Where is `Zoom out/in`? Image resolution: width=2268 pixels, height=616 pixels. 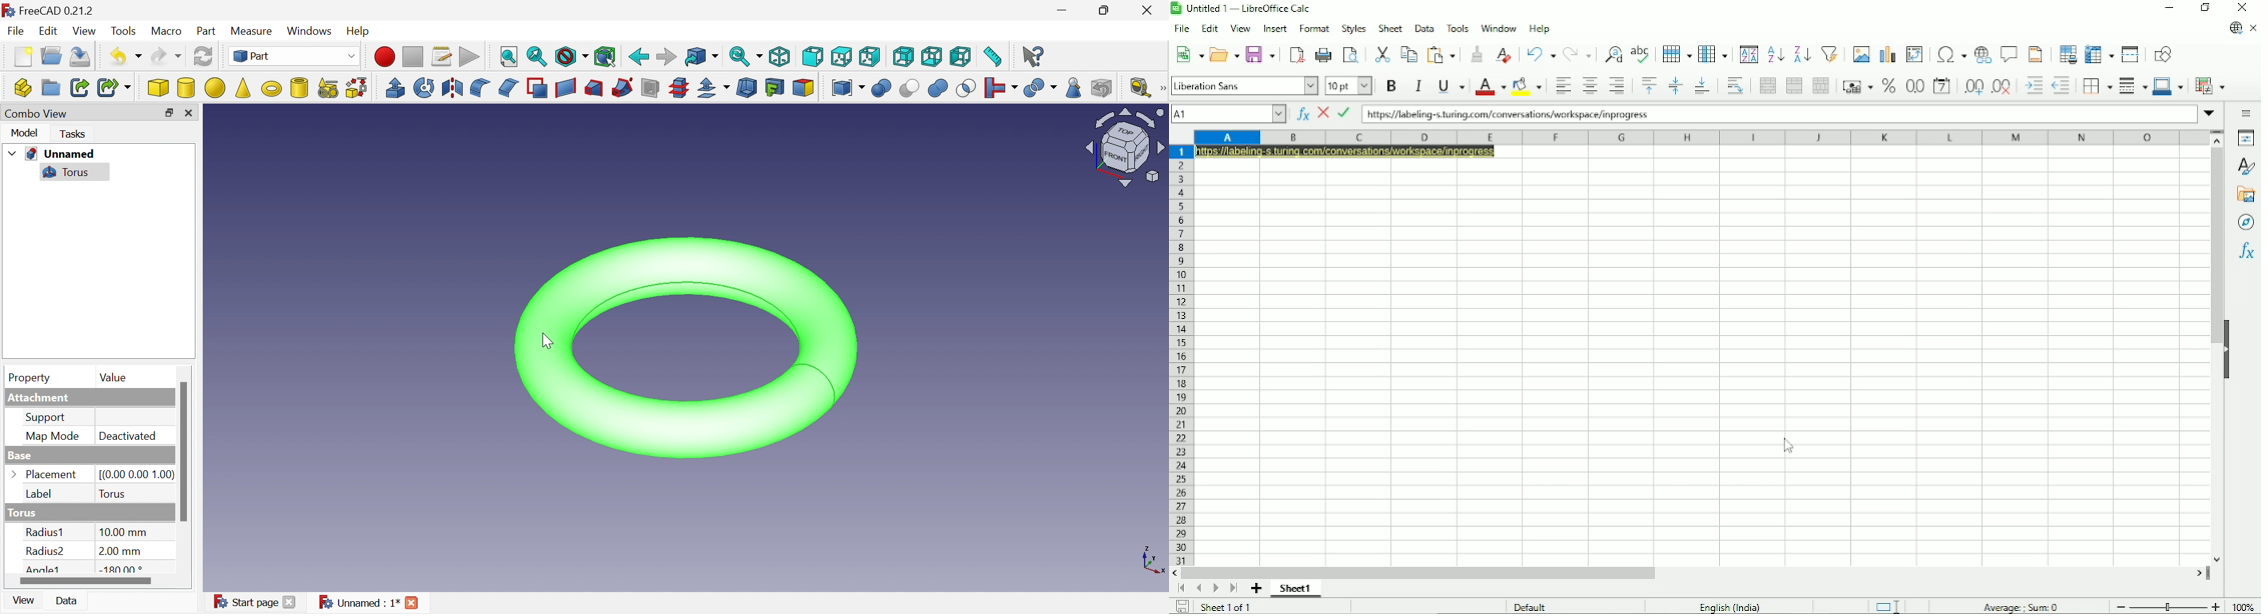 Zoom out/in is located at coordinates (2168, 607).